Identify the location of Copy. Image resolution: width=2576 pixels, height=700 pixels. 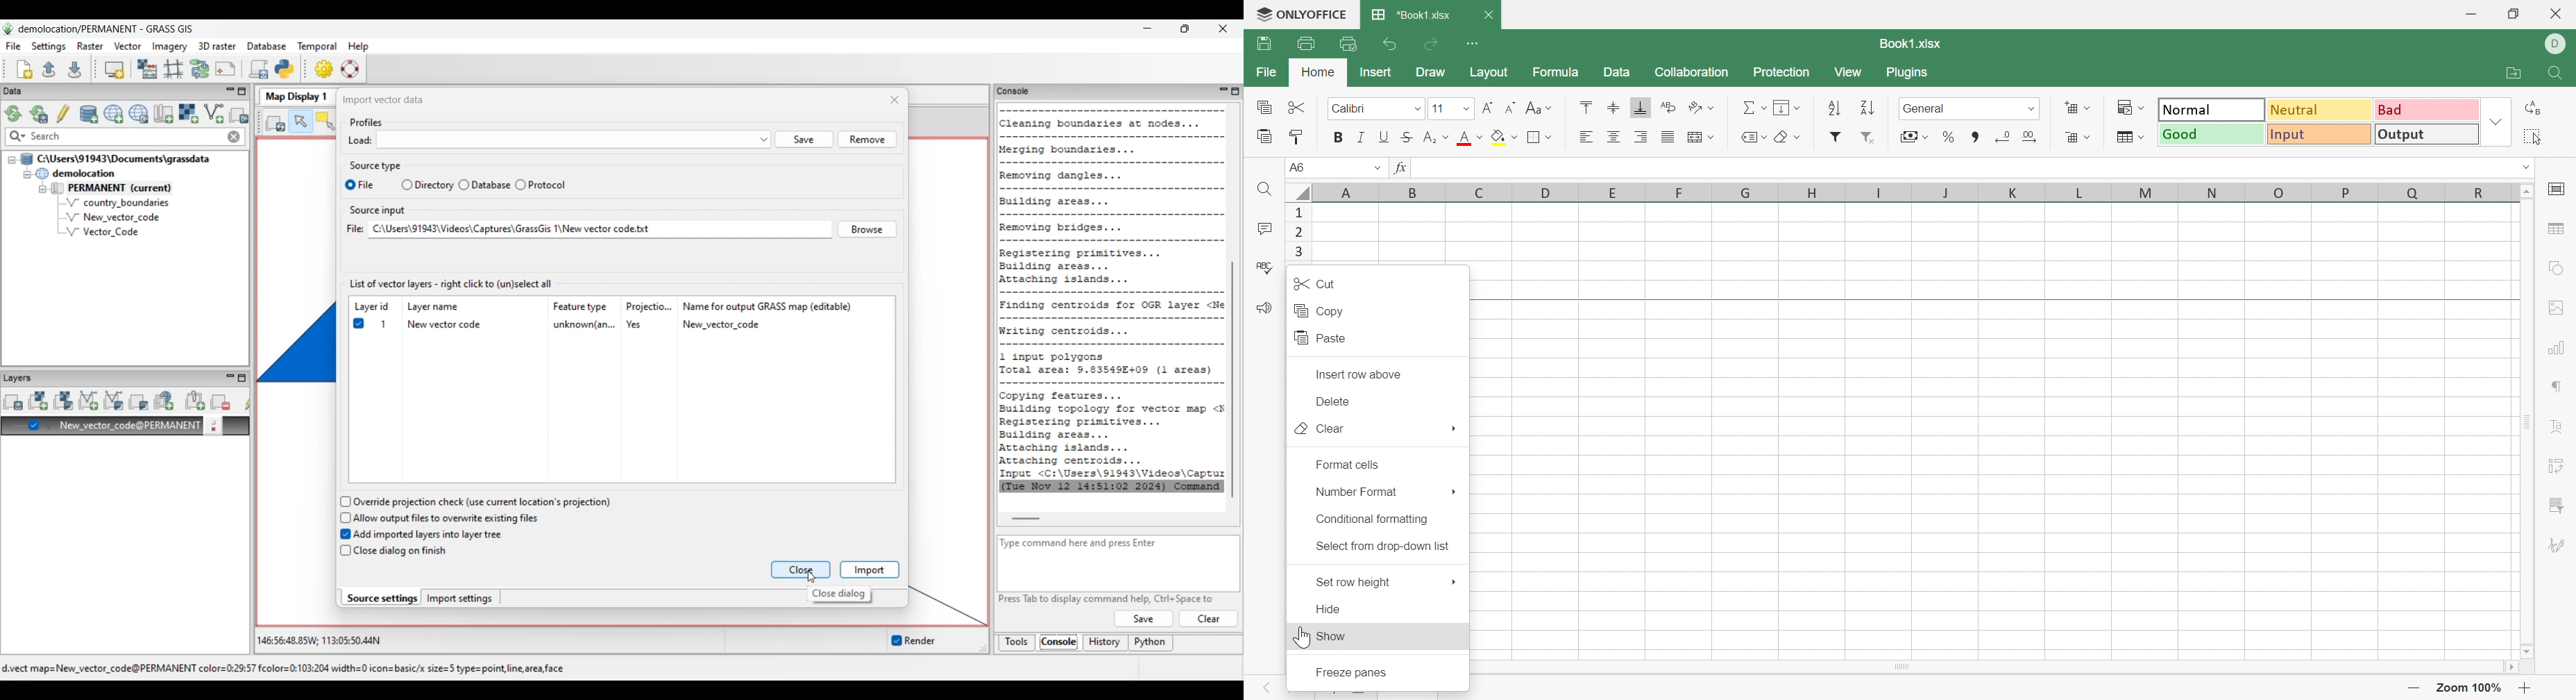
(1266, 108).